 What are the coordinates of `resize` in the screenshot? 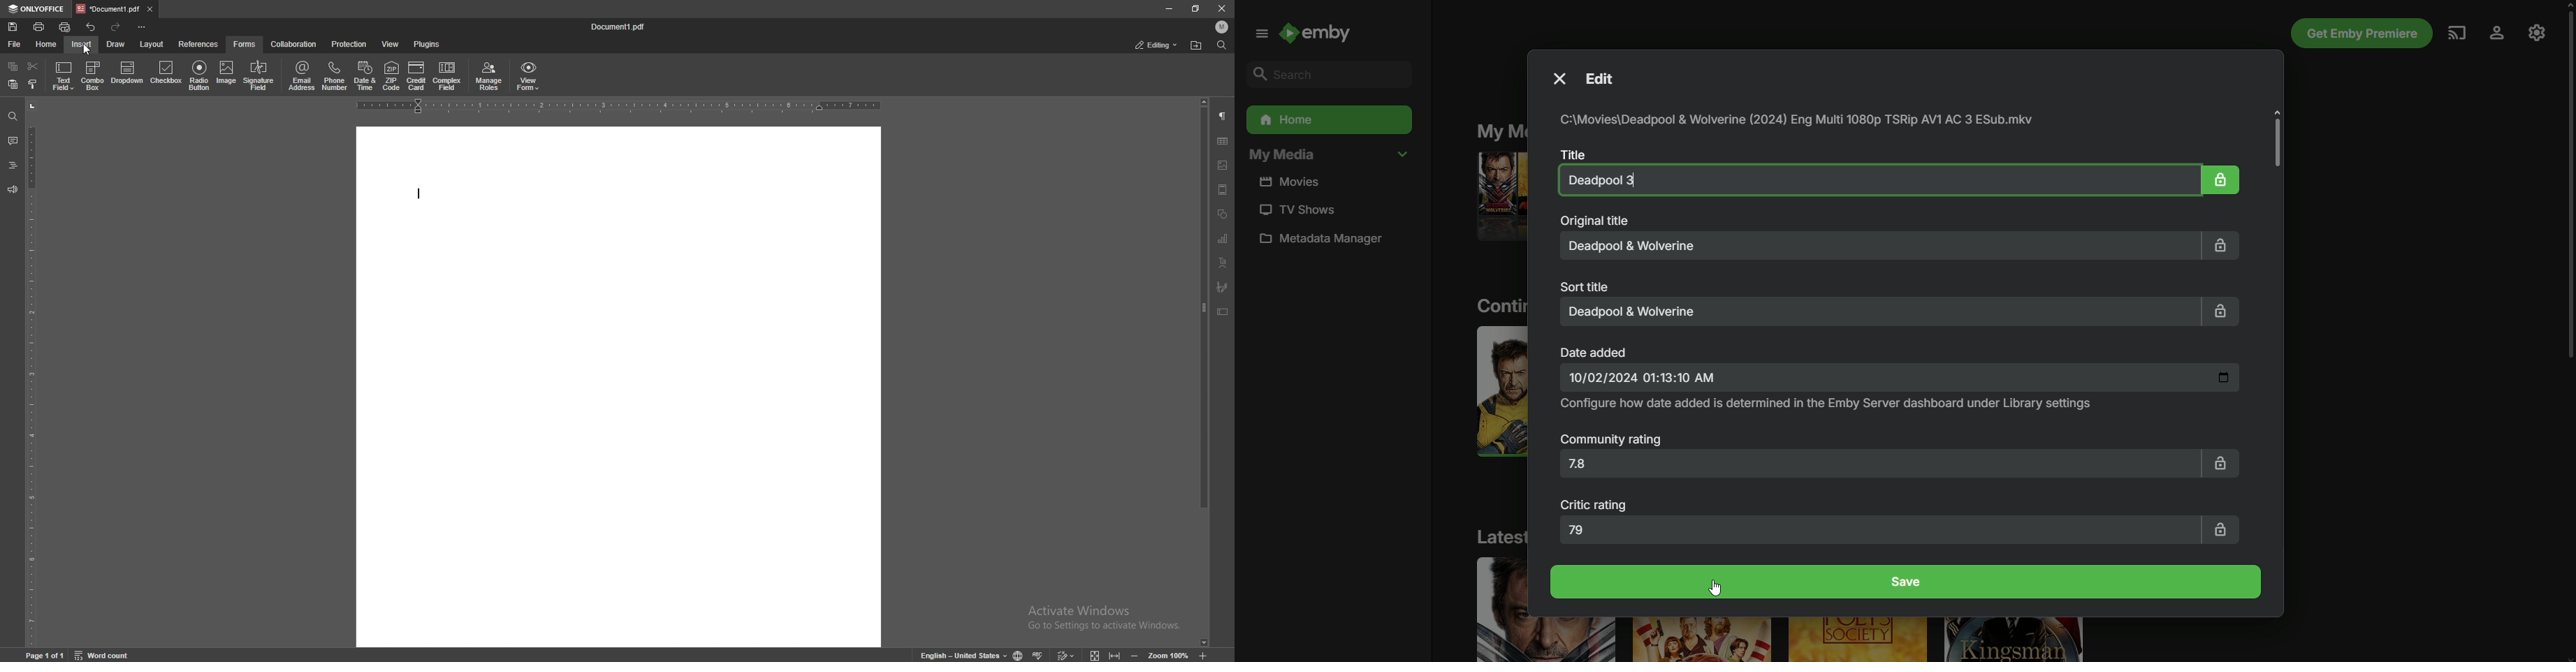 It's located at (1195, 8).